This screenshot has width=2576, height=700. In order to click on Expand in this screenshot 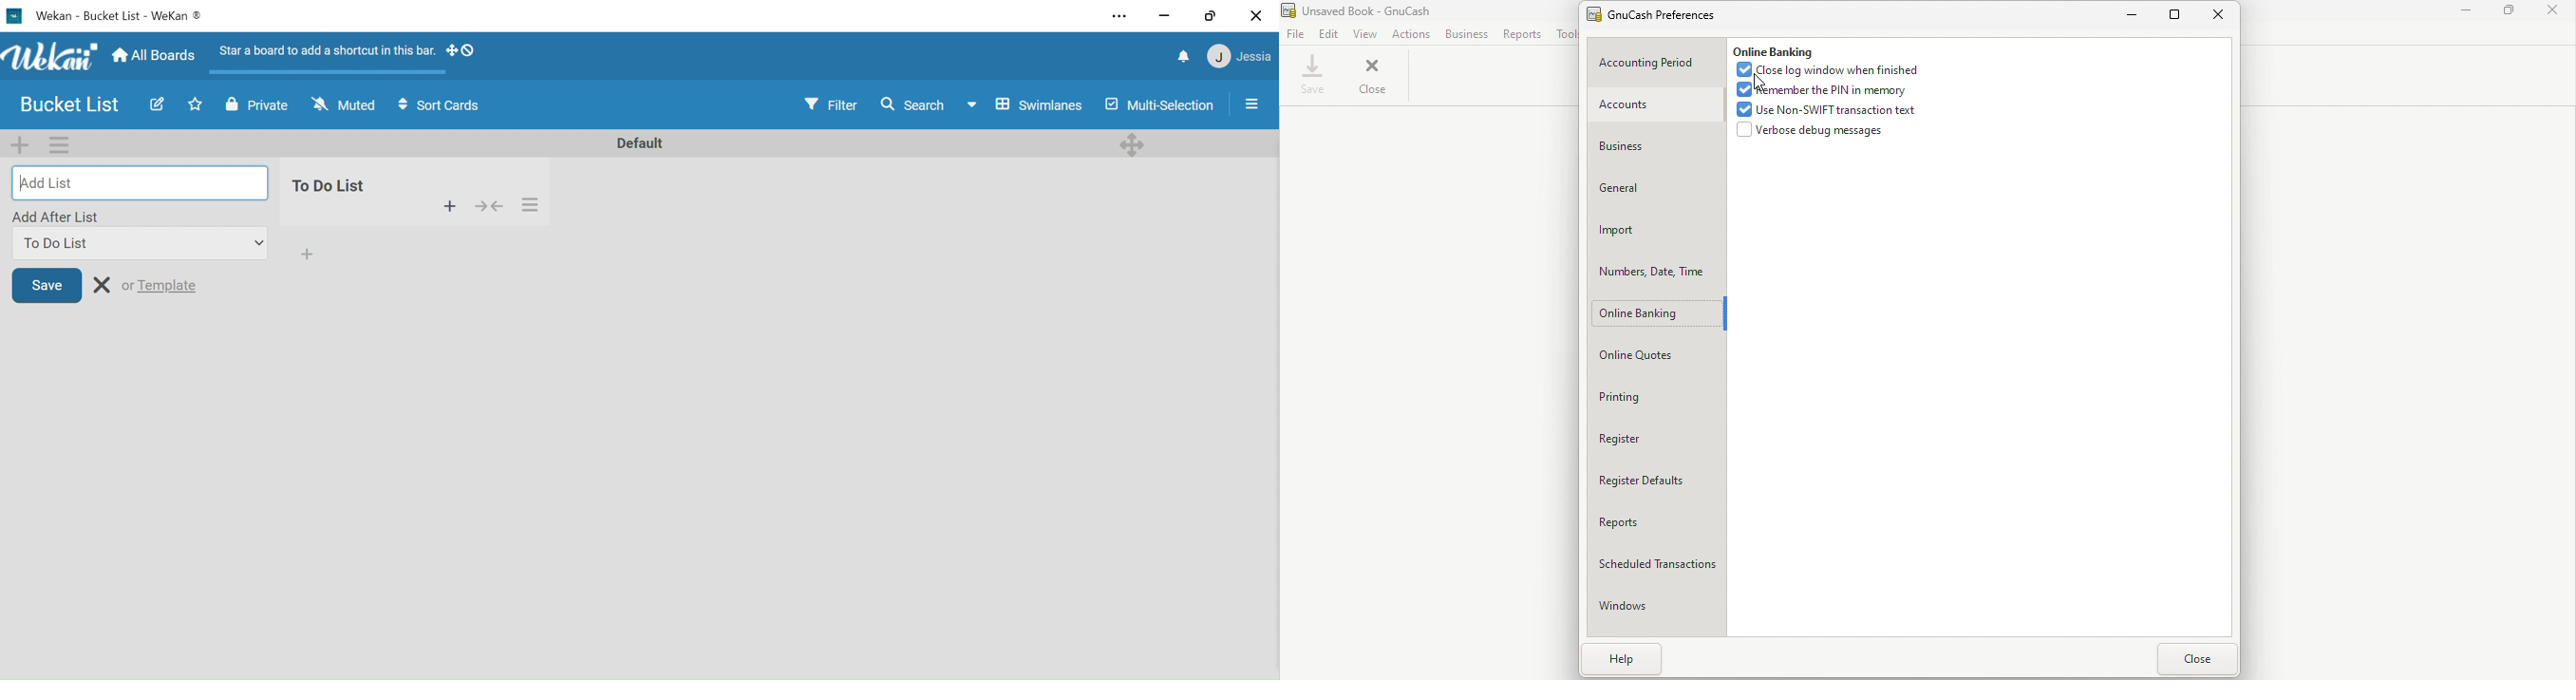, I will do `click(259, 244)`.